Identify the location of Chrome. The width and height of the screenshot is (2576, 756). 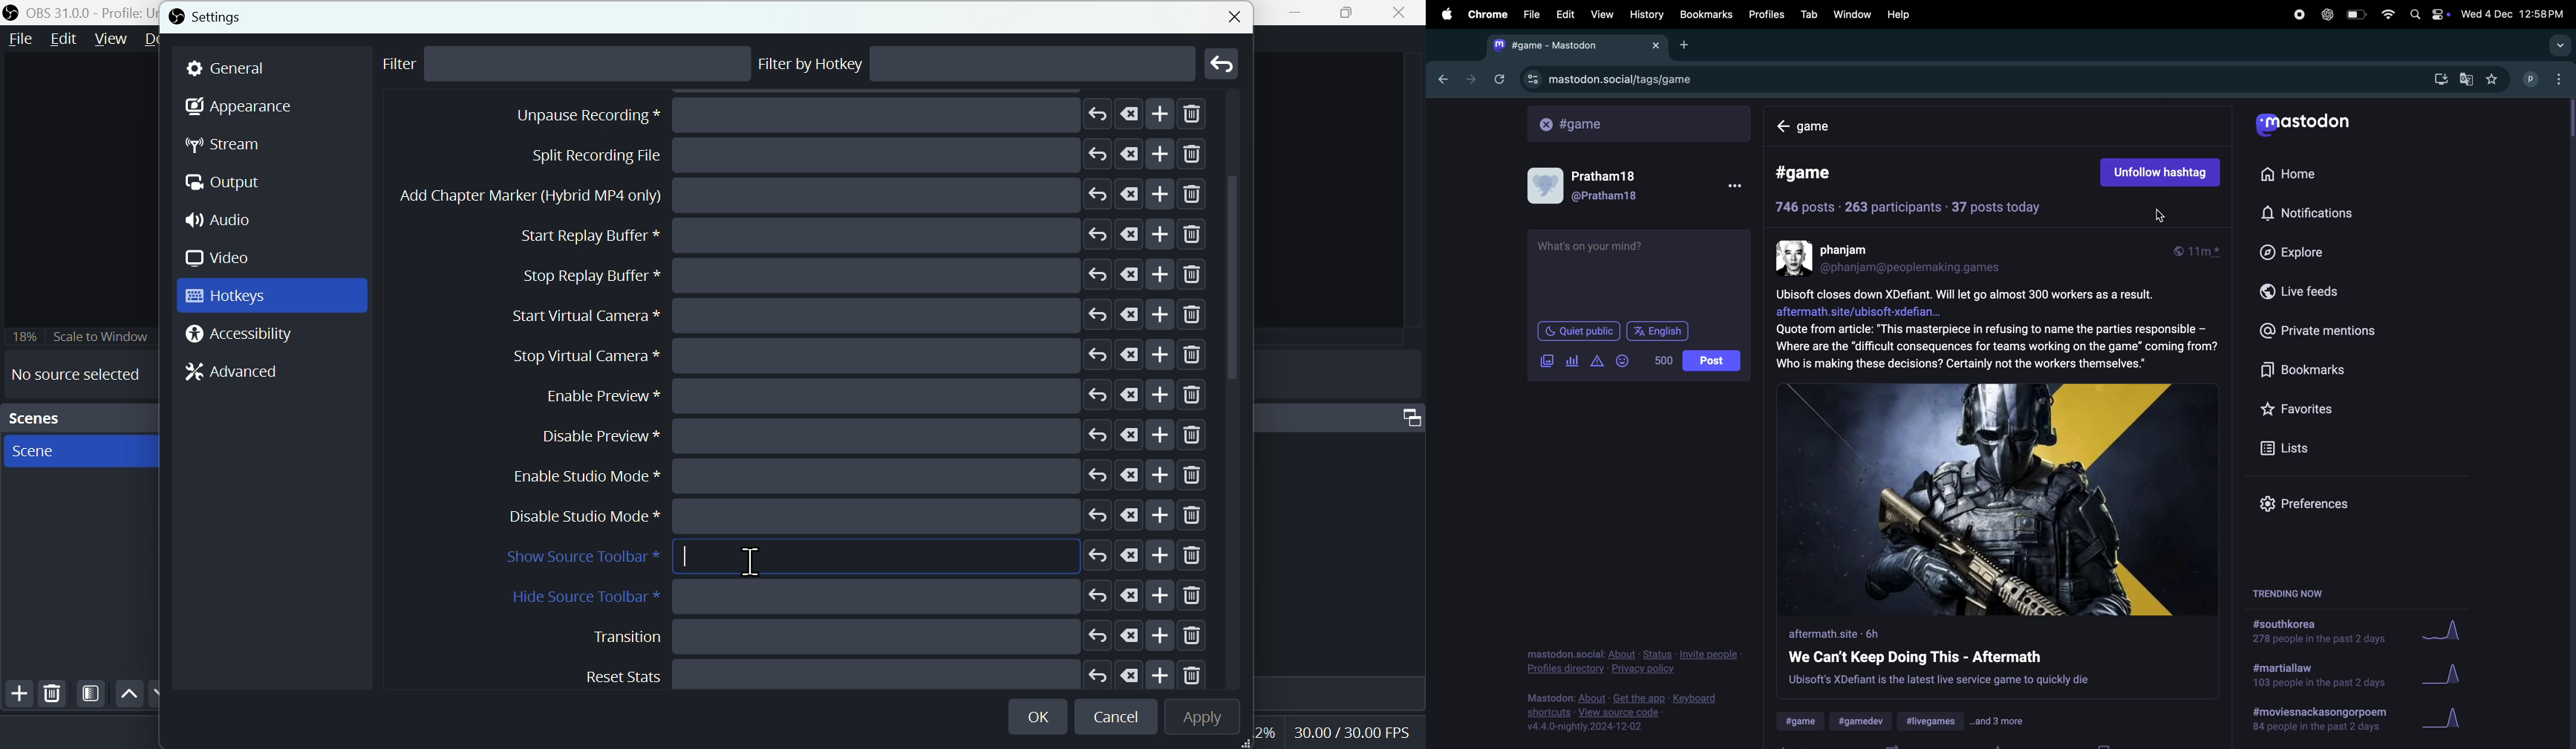
(1486, 13).